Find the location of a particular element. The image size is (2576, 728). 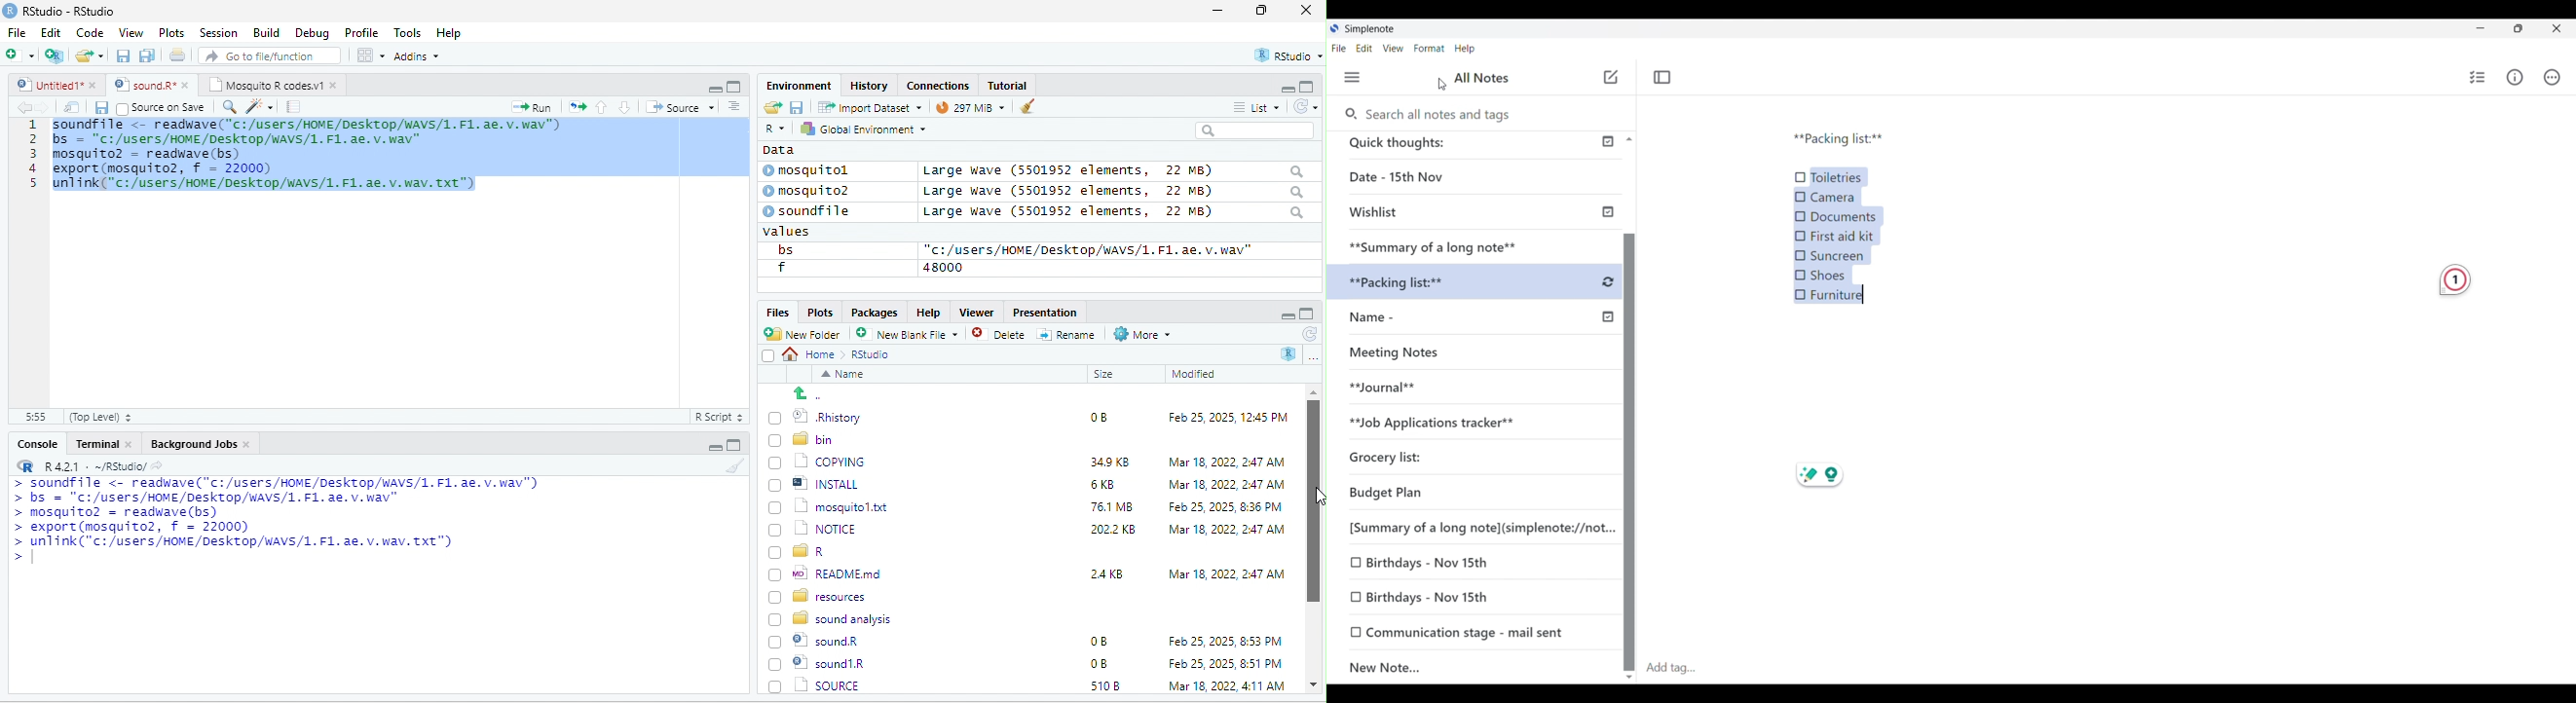

1302 KB is located at coordinates (1115, 685).